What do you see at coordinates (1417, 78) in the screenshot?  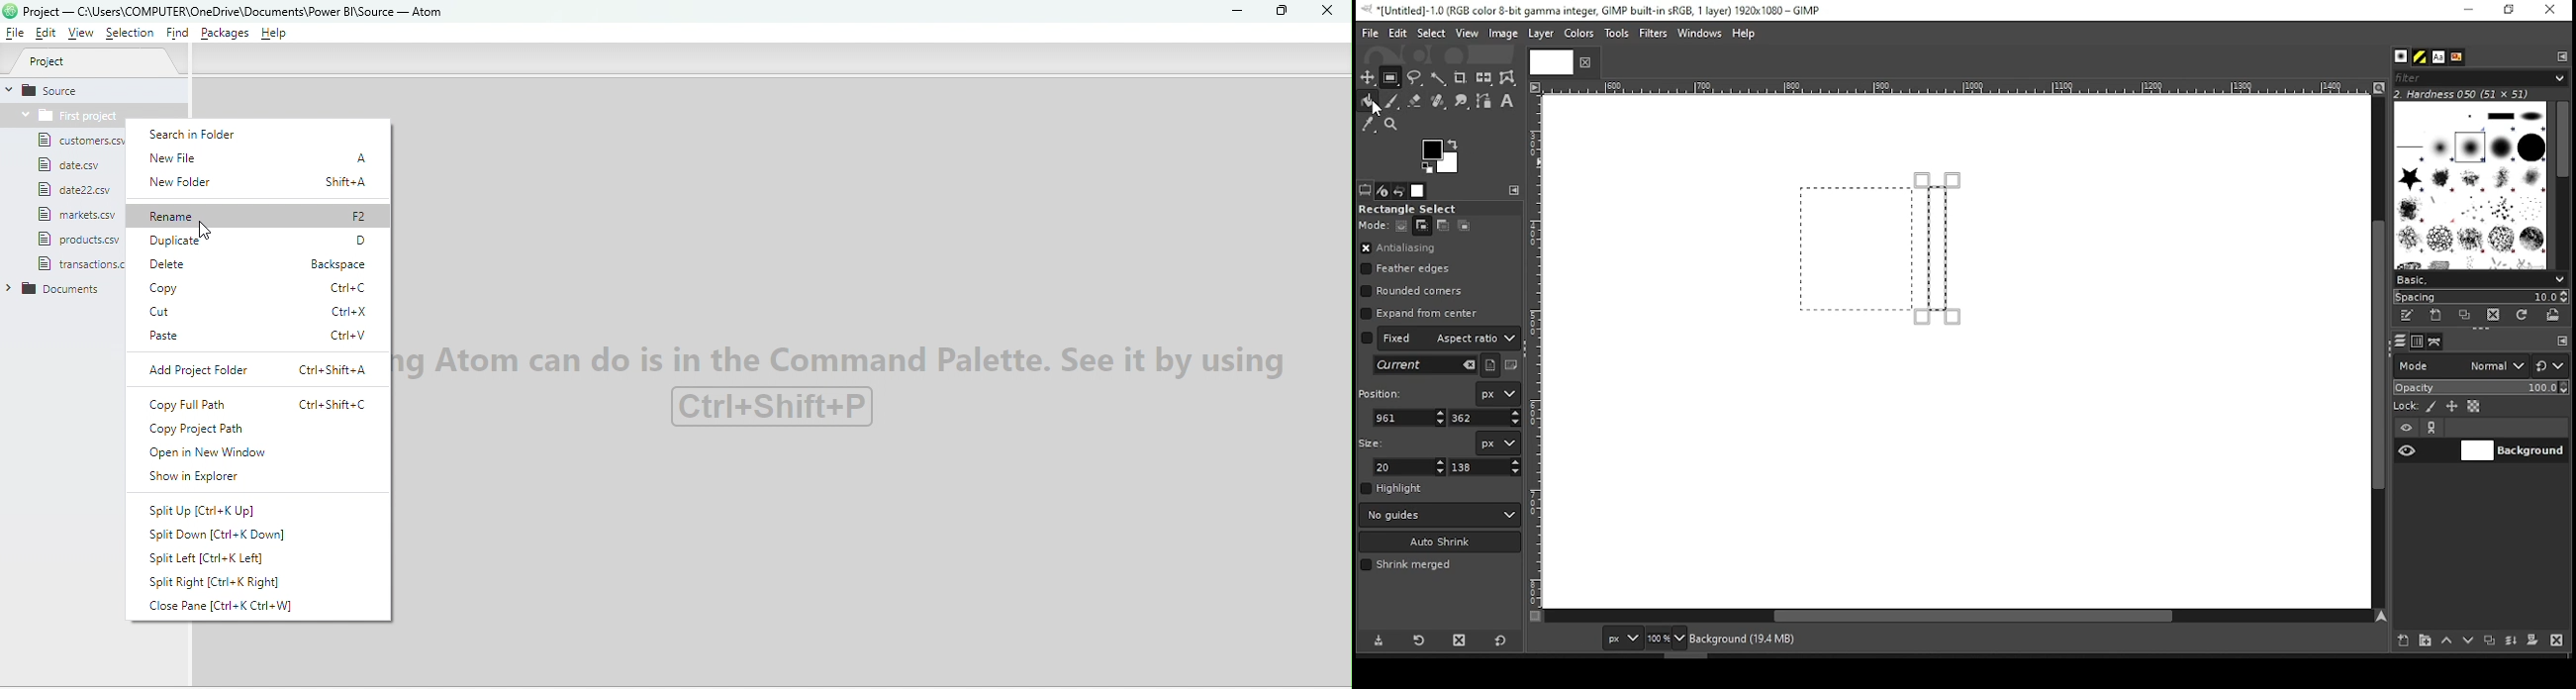 I see `free selection tool` at bounding box center [1417, 78].